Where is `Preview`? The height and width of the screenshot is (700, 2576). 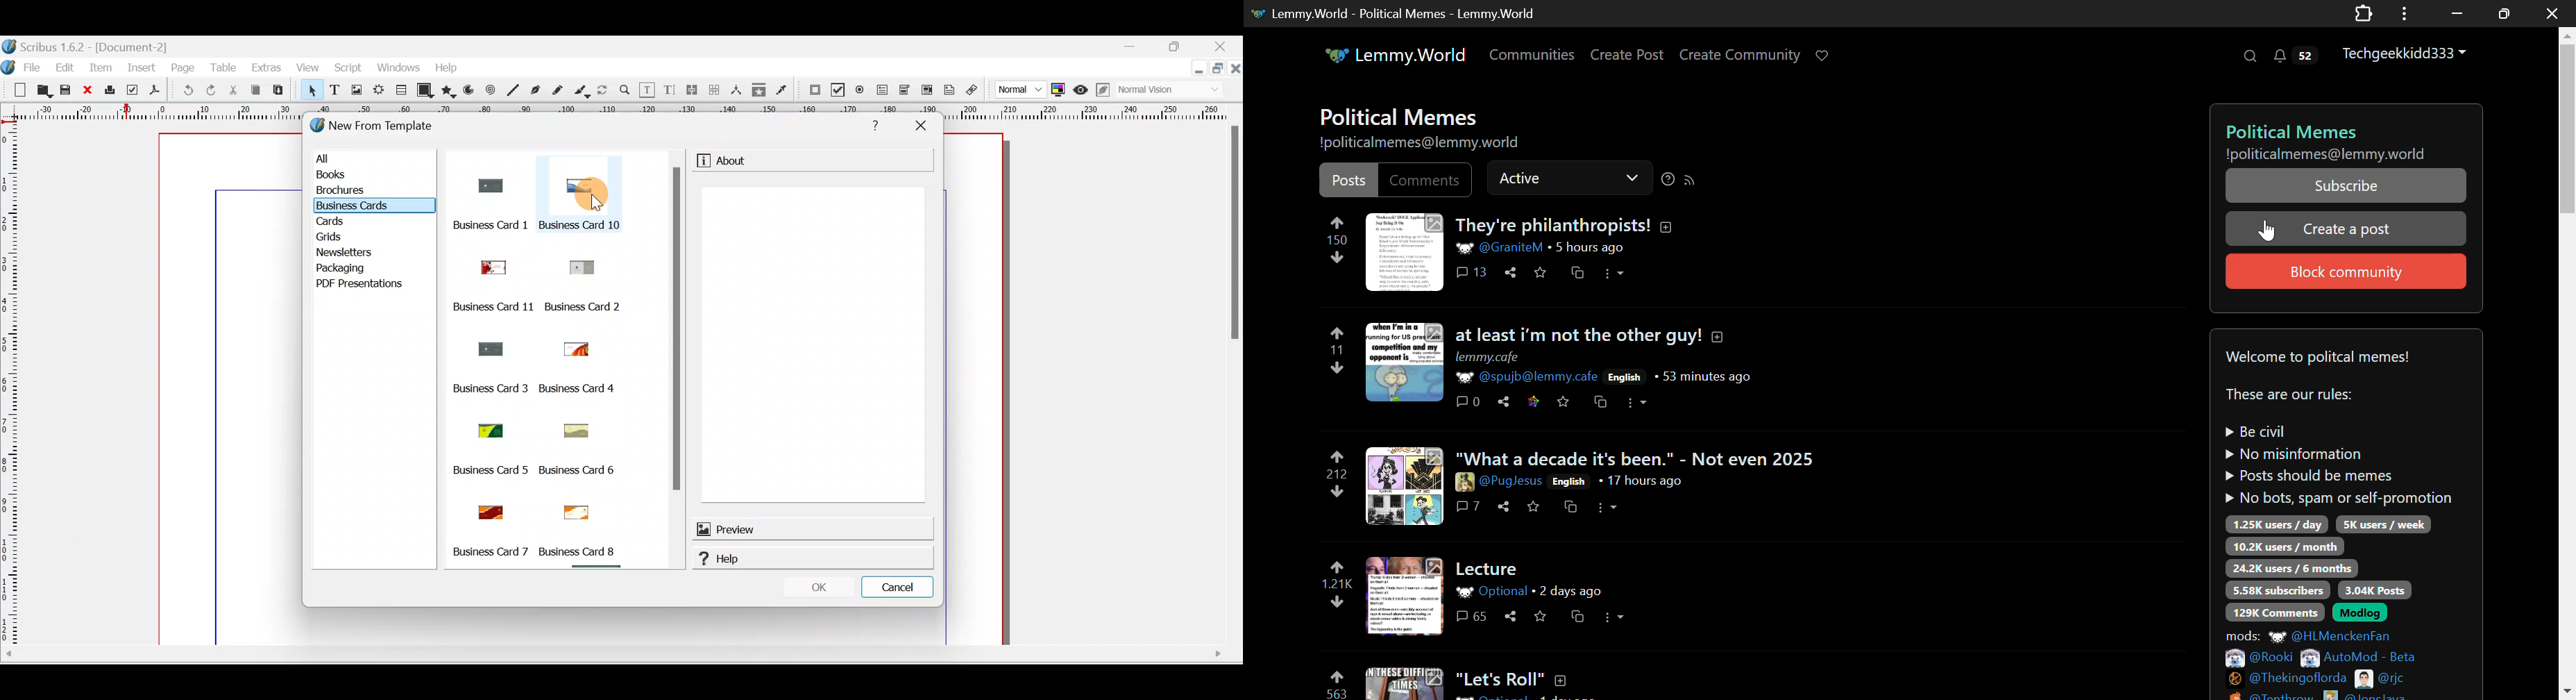
Preview is located at coordinates (812, 528).